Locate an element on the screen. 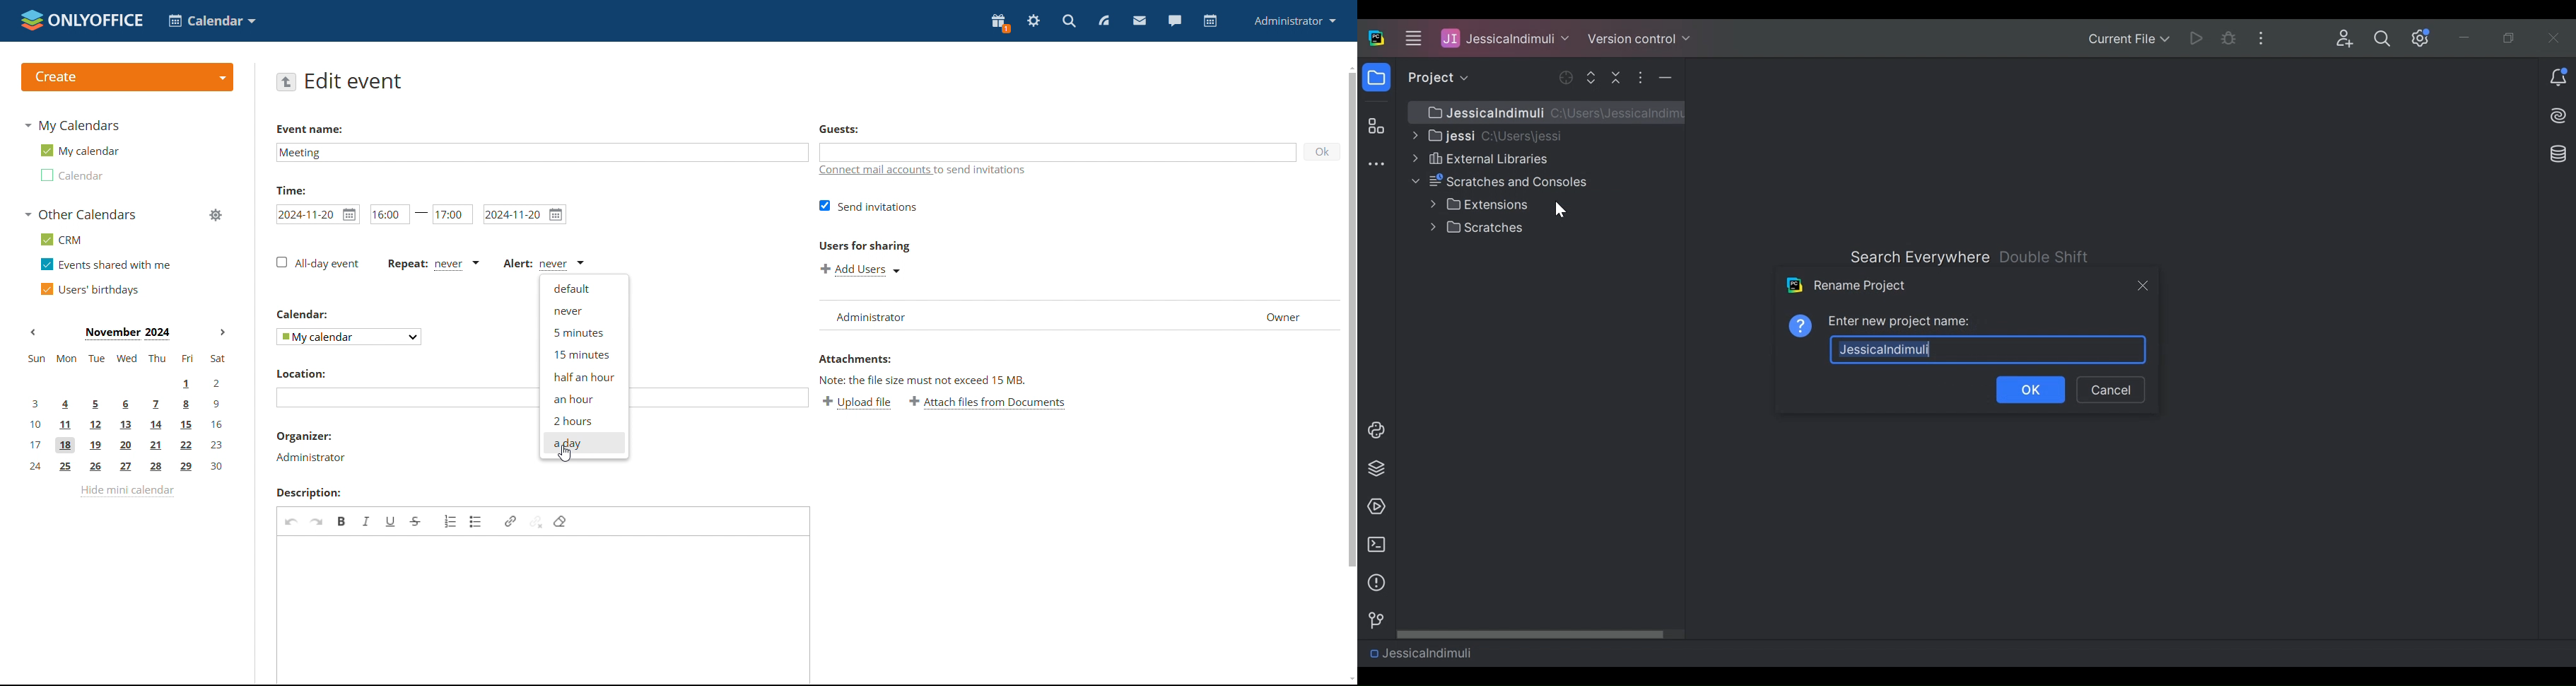 The width and height of the screenshot is (2576, 700). add event name is located at coordinates (541, 152).